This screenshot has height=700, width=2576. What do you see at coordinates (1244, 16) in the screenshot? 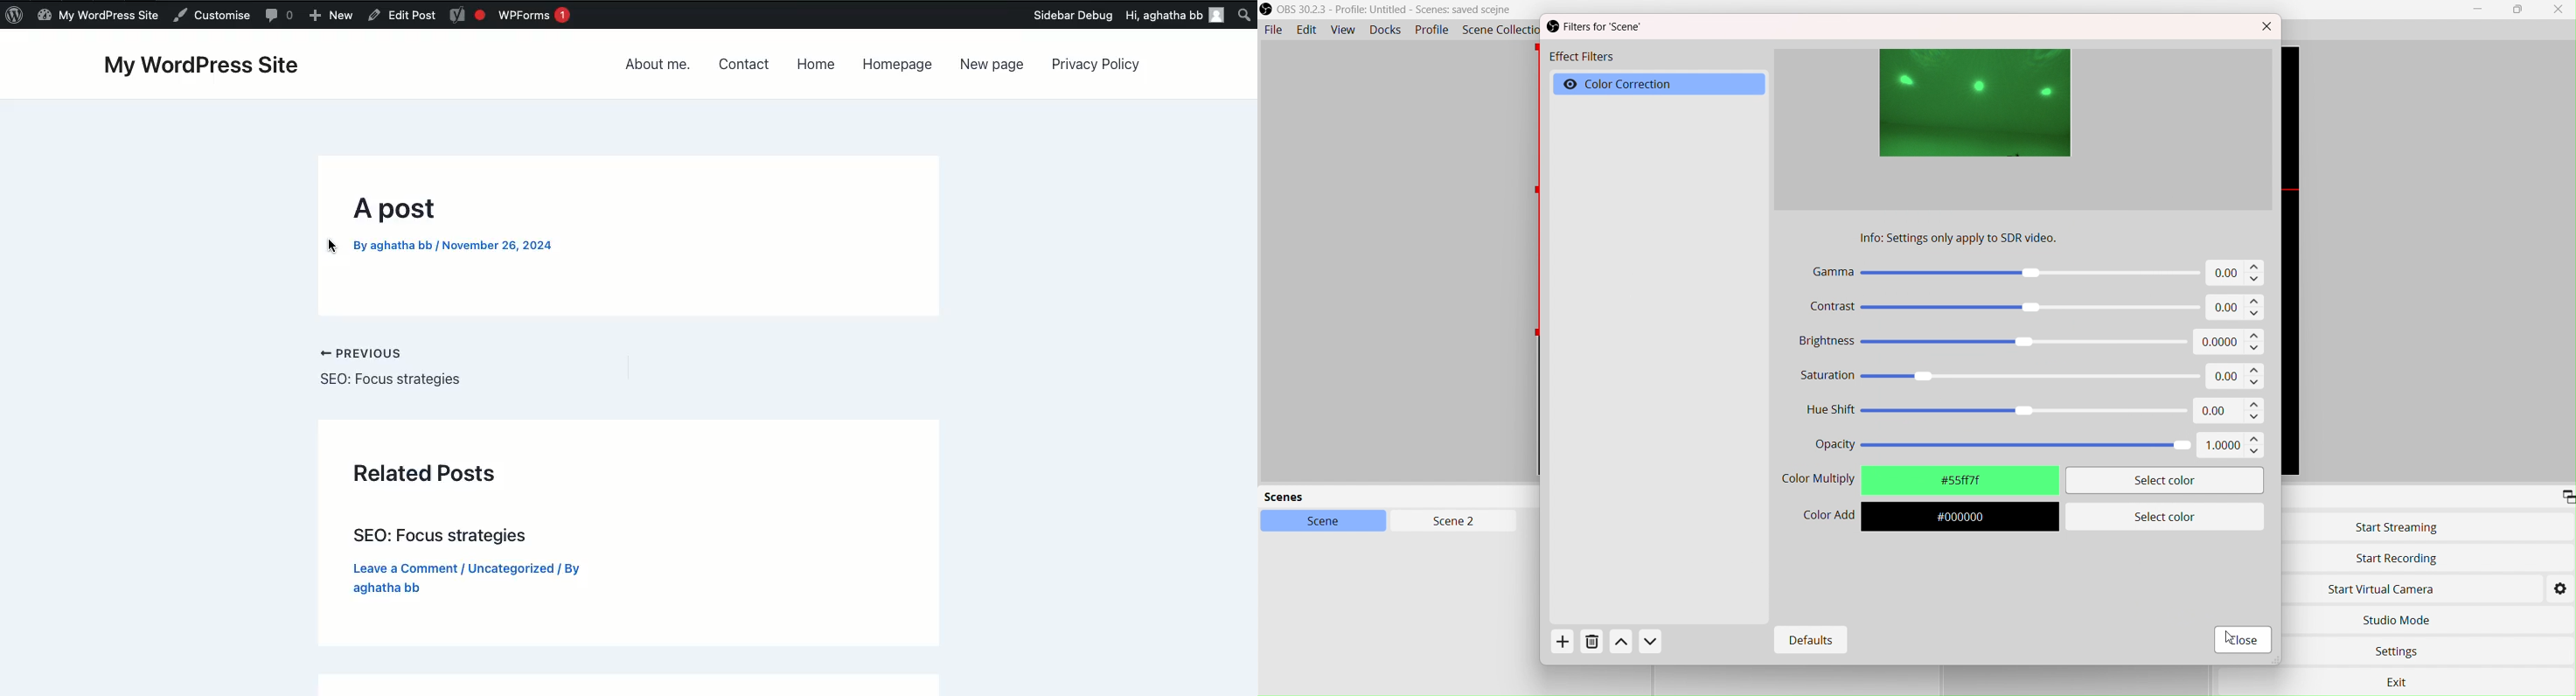
I see `Search` at bounding box center [1244, 16].